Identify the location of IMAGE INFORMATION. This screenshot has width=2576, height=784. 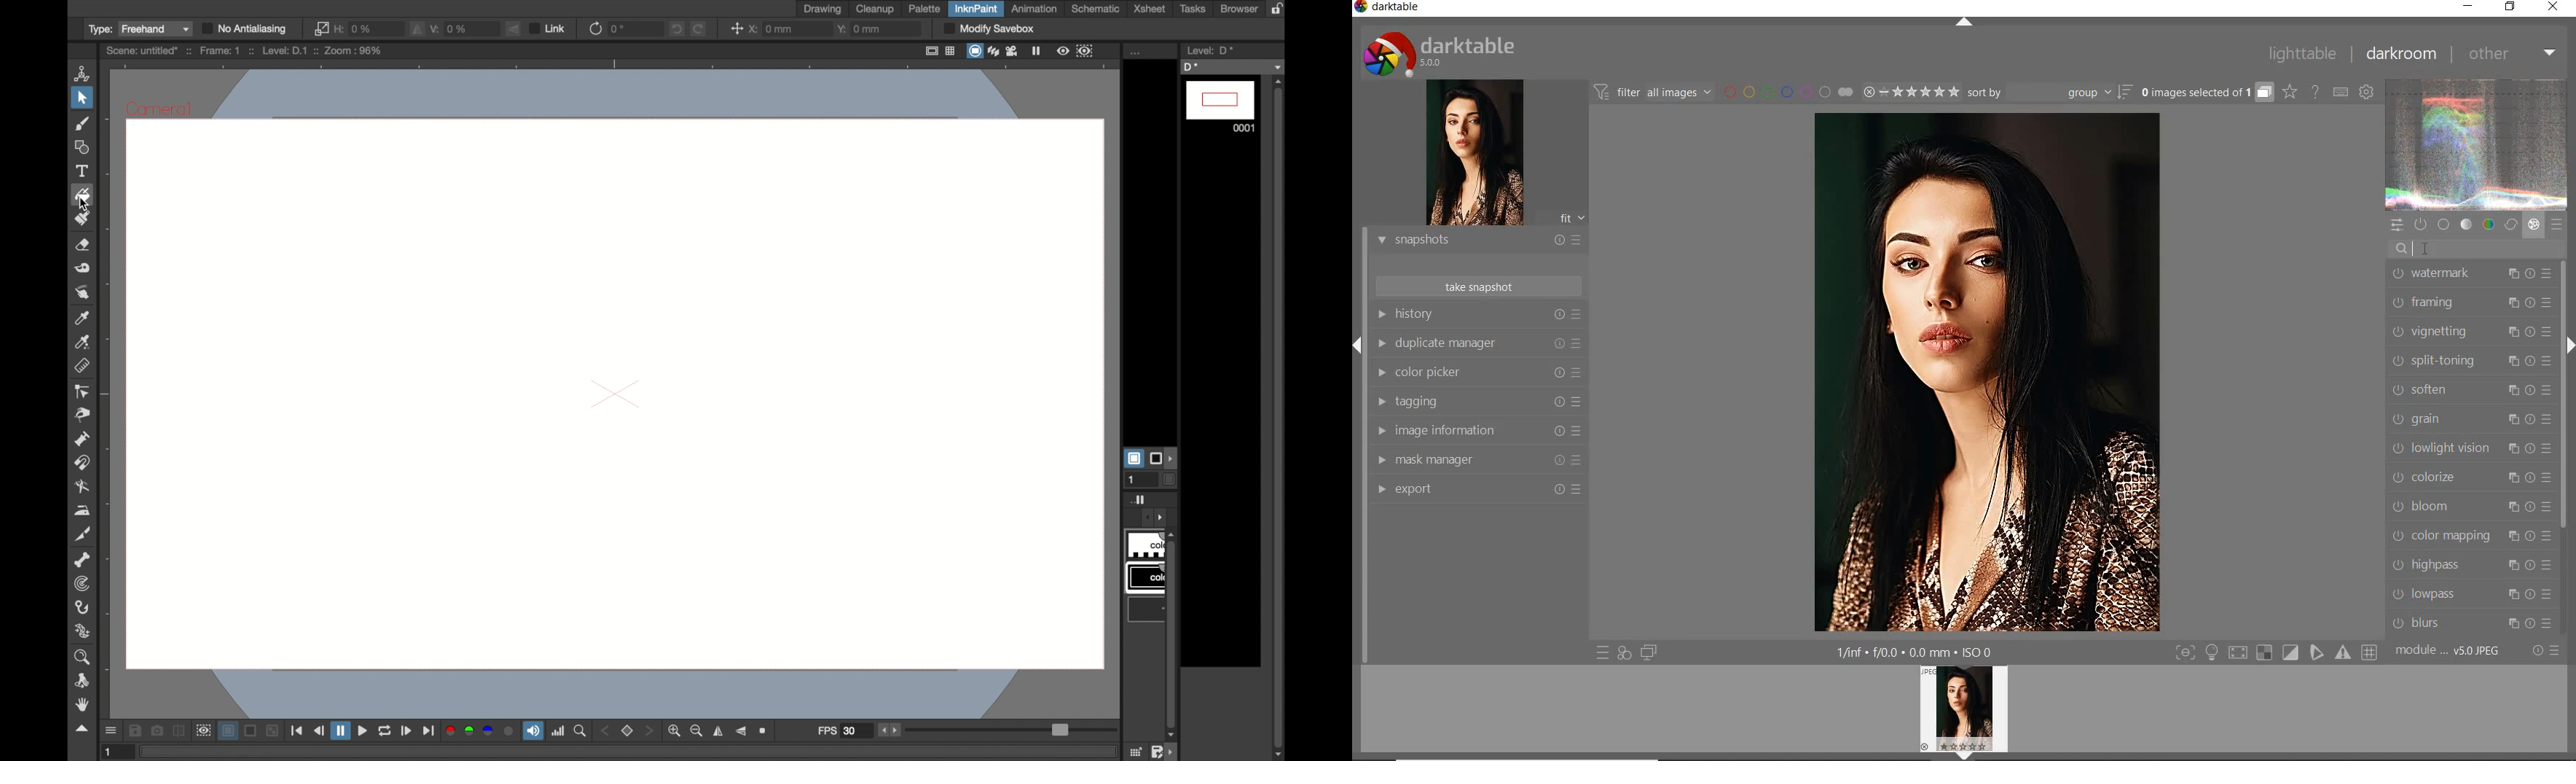
(1475, 429).